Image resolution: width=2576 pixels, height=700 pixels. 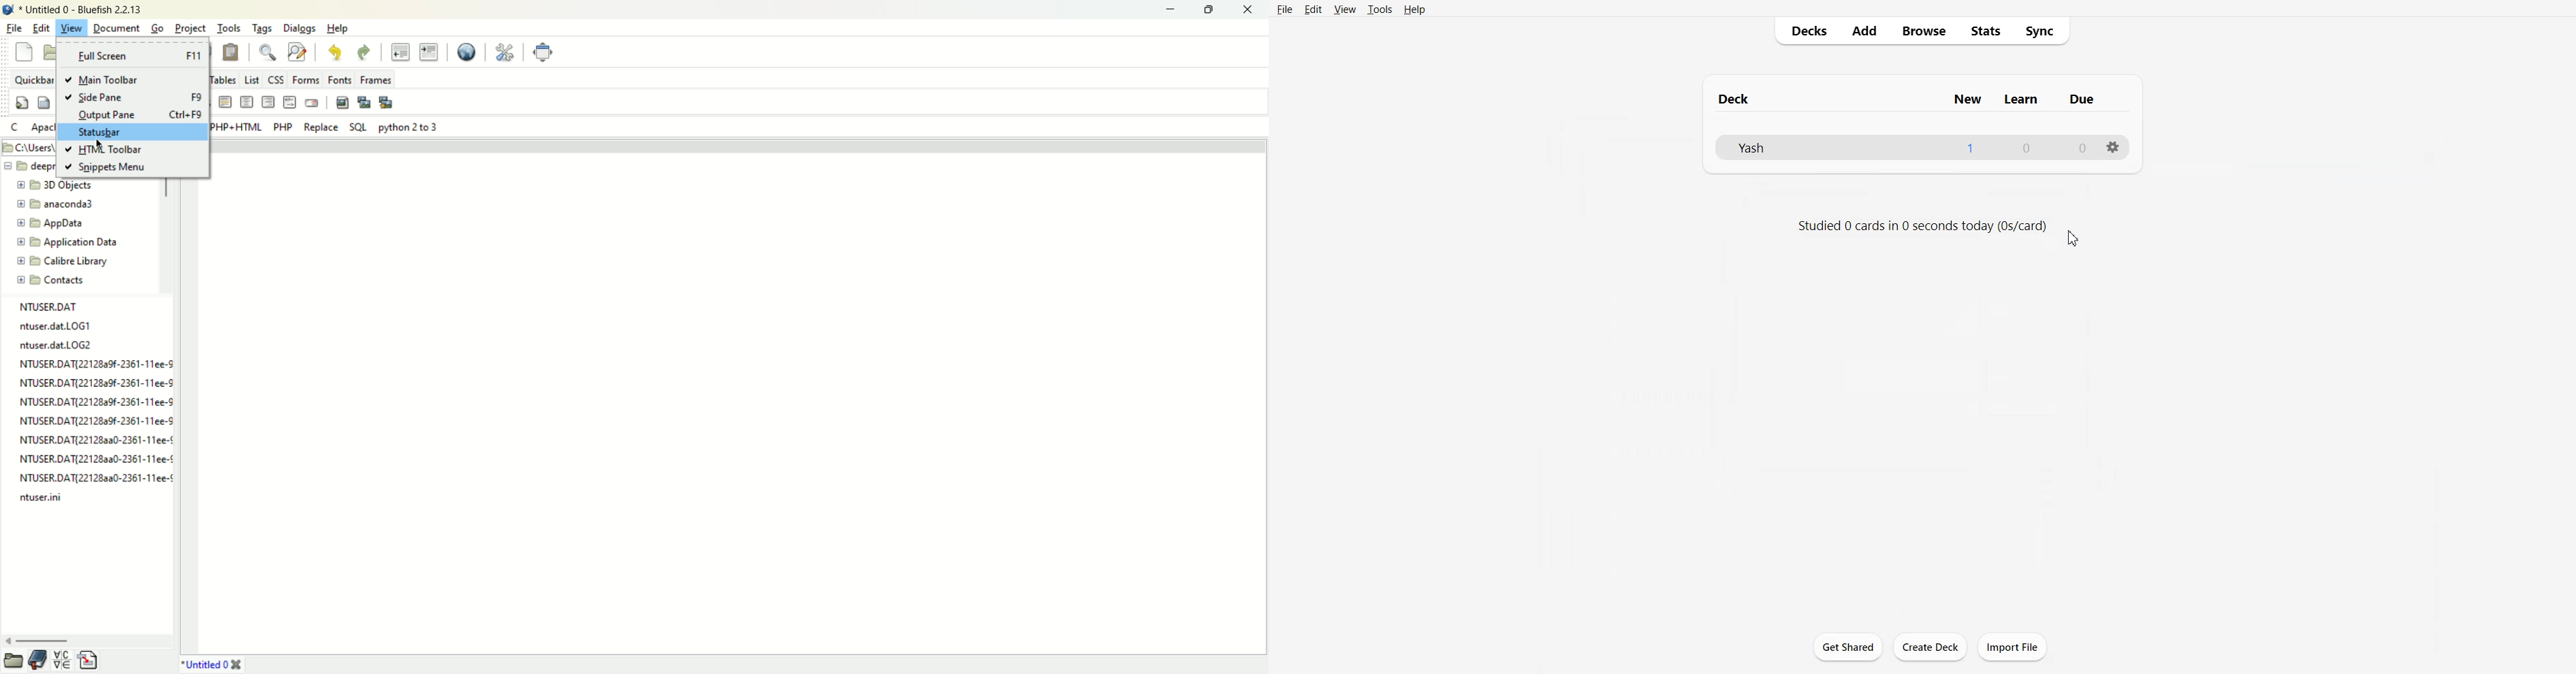 What do you see at coordinates (135, 98) in the screenshot?
I see `side pane` at bounding box center [135, 98].